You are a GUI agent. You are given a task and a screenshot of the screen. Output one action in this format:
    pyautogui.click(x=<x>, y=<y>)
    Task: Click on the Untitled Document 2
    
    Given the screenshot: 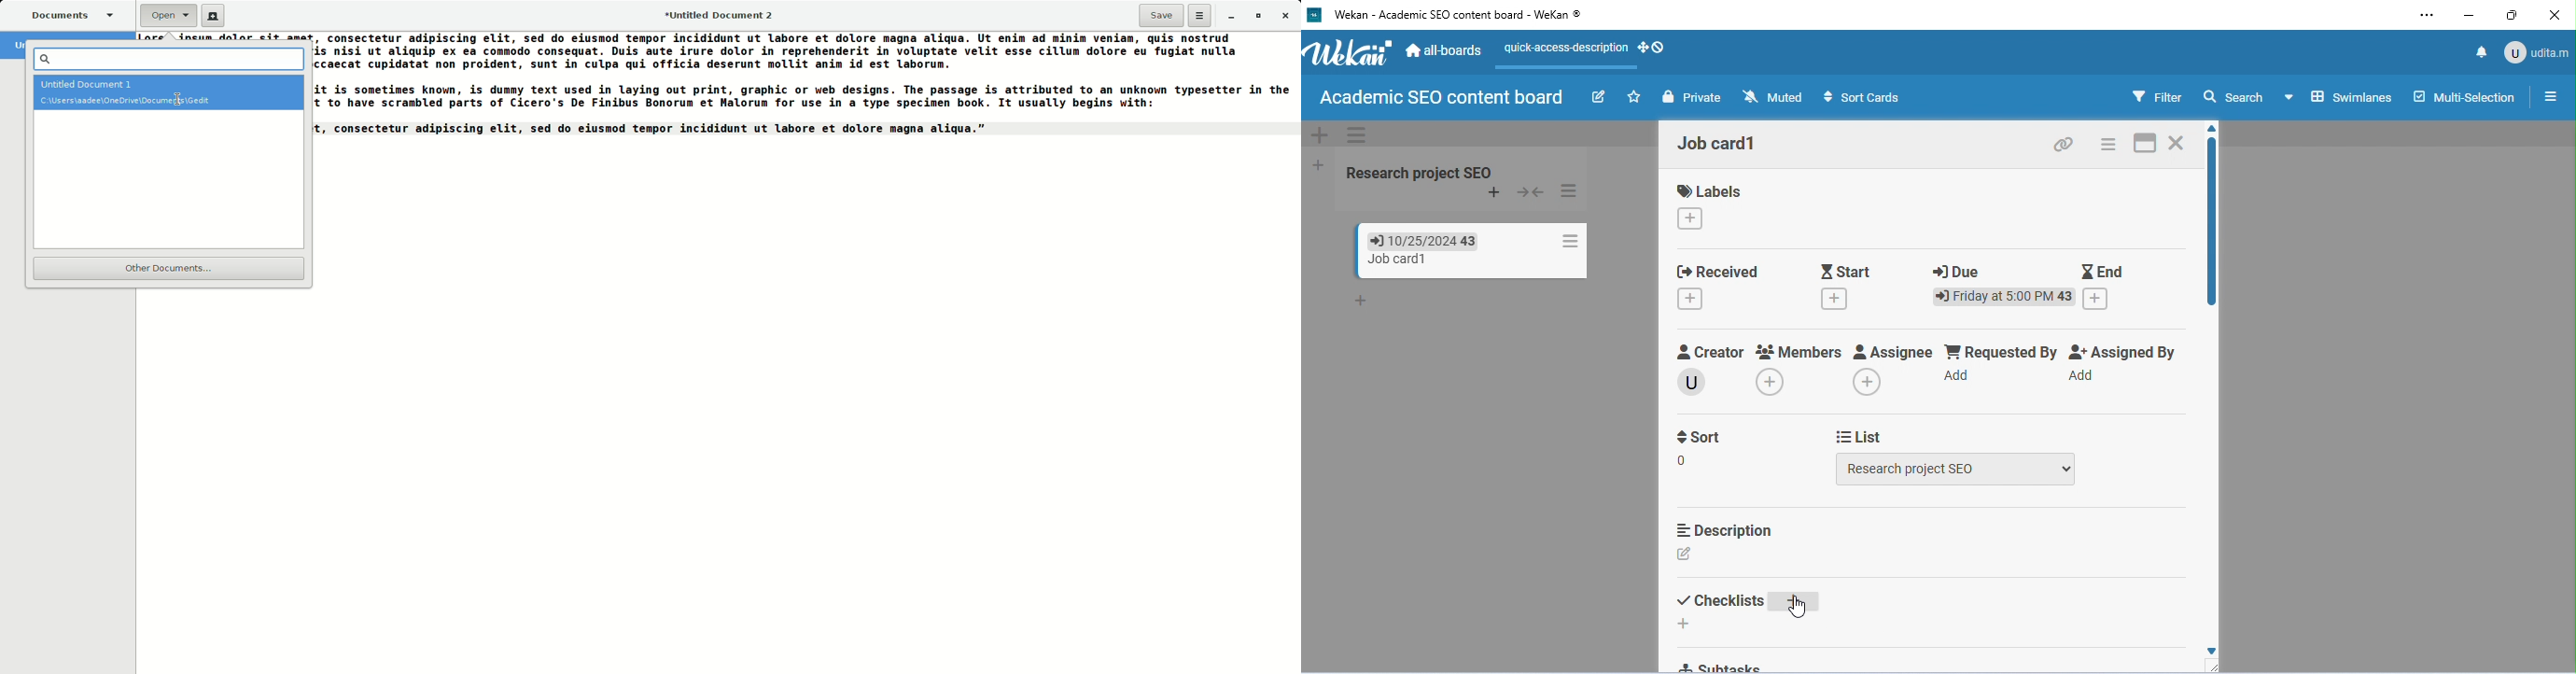 What is the action you would take?
    pyautogui.click(x=725, y=17)
    